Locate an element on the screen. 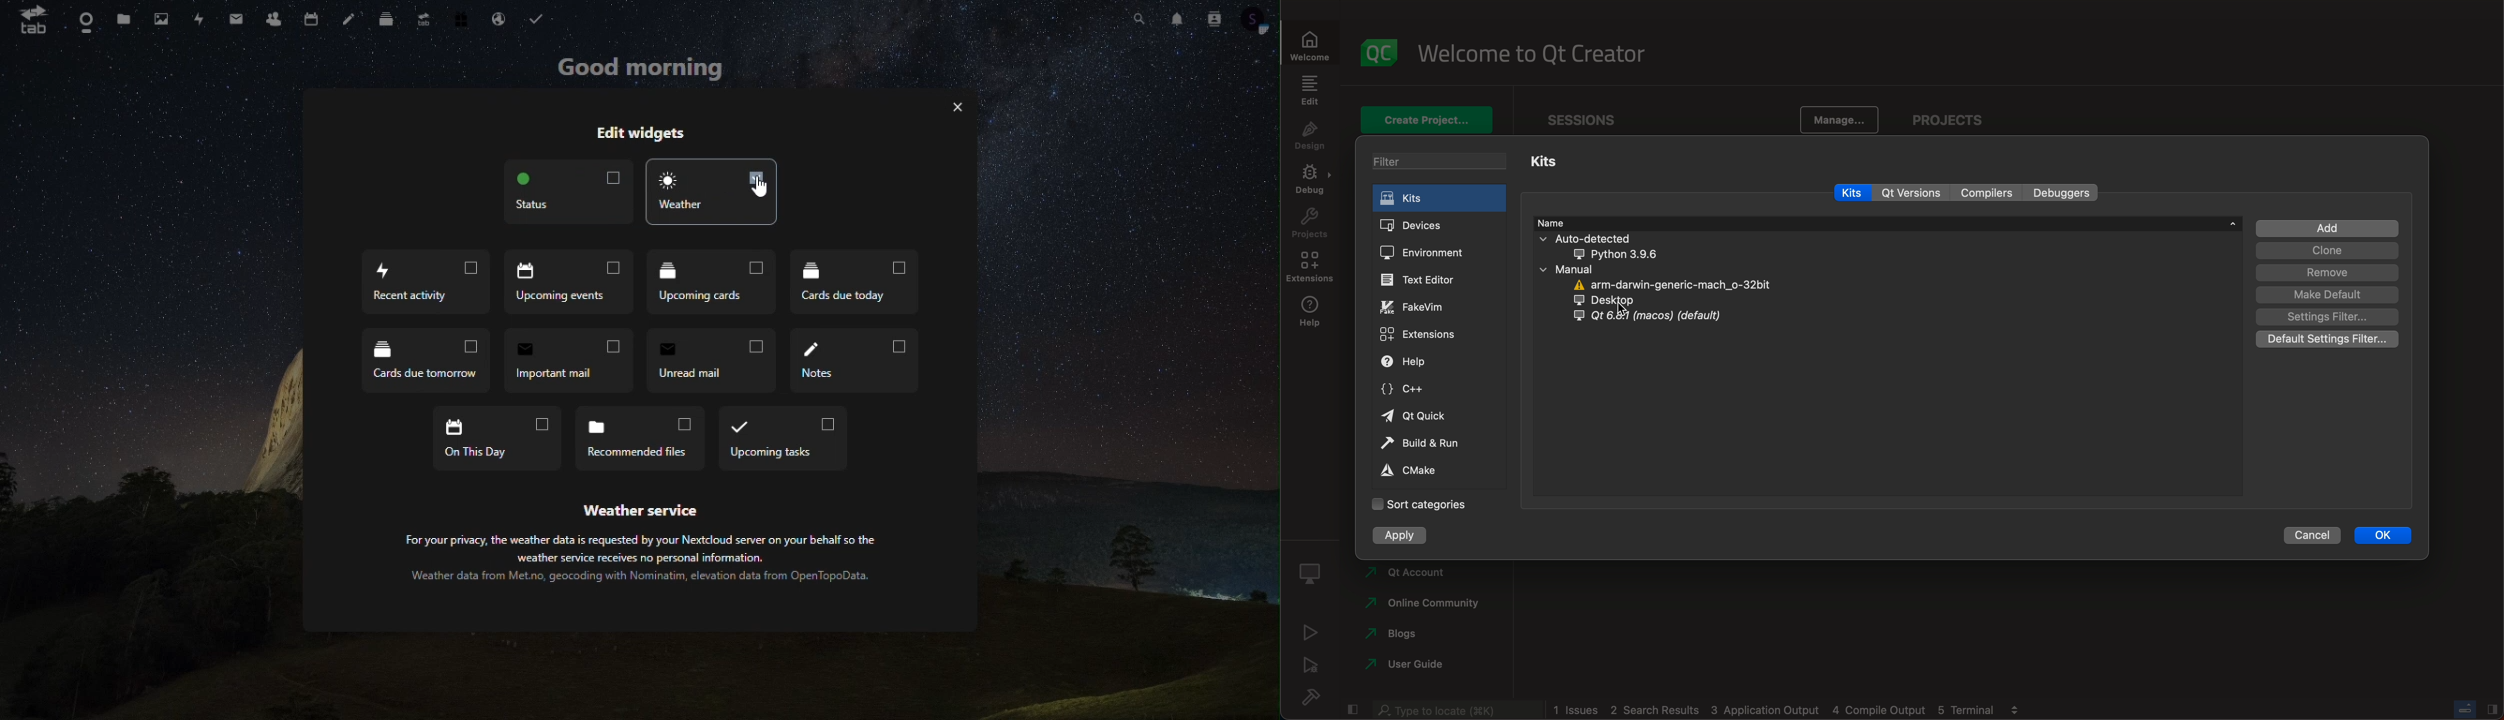 This screenshot has width=2520, height=728. user guide is located at coordinates (1414, 665).